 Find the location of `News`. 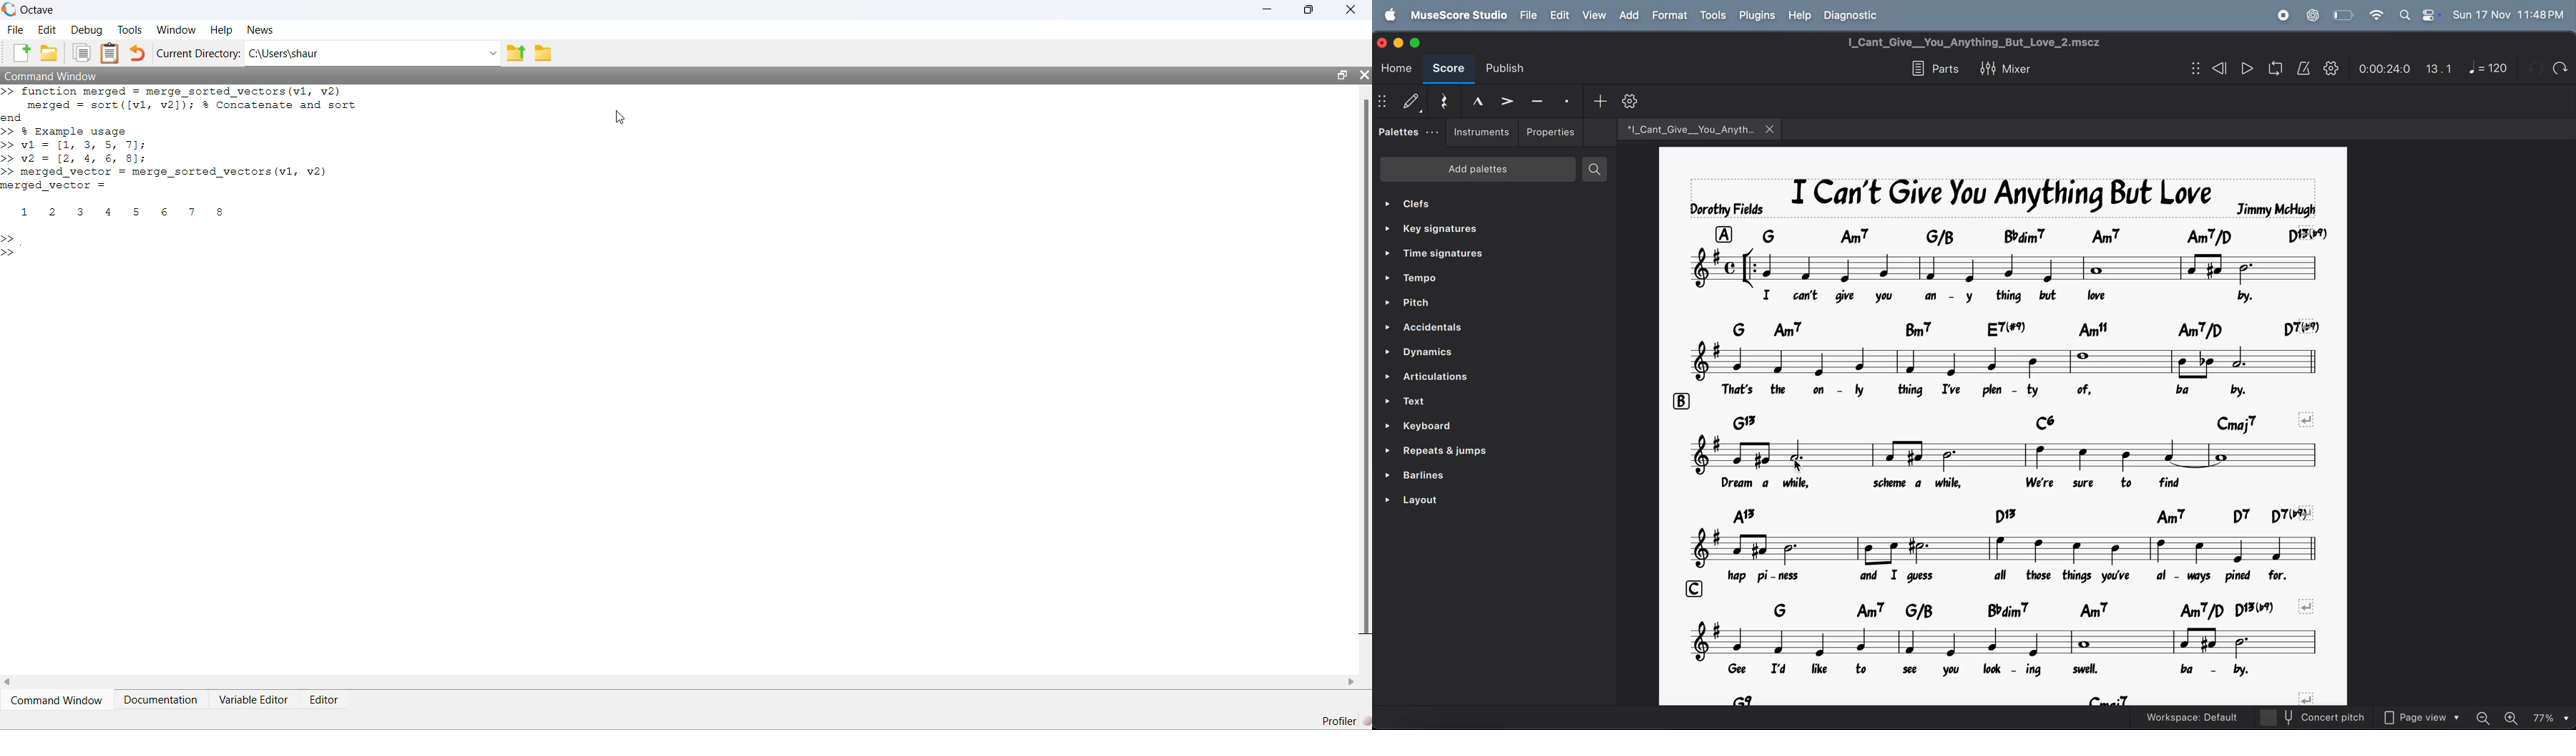

News is located at coordinates (260, 30).